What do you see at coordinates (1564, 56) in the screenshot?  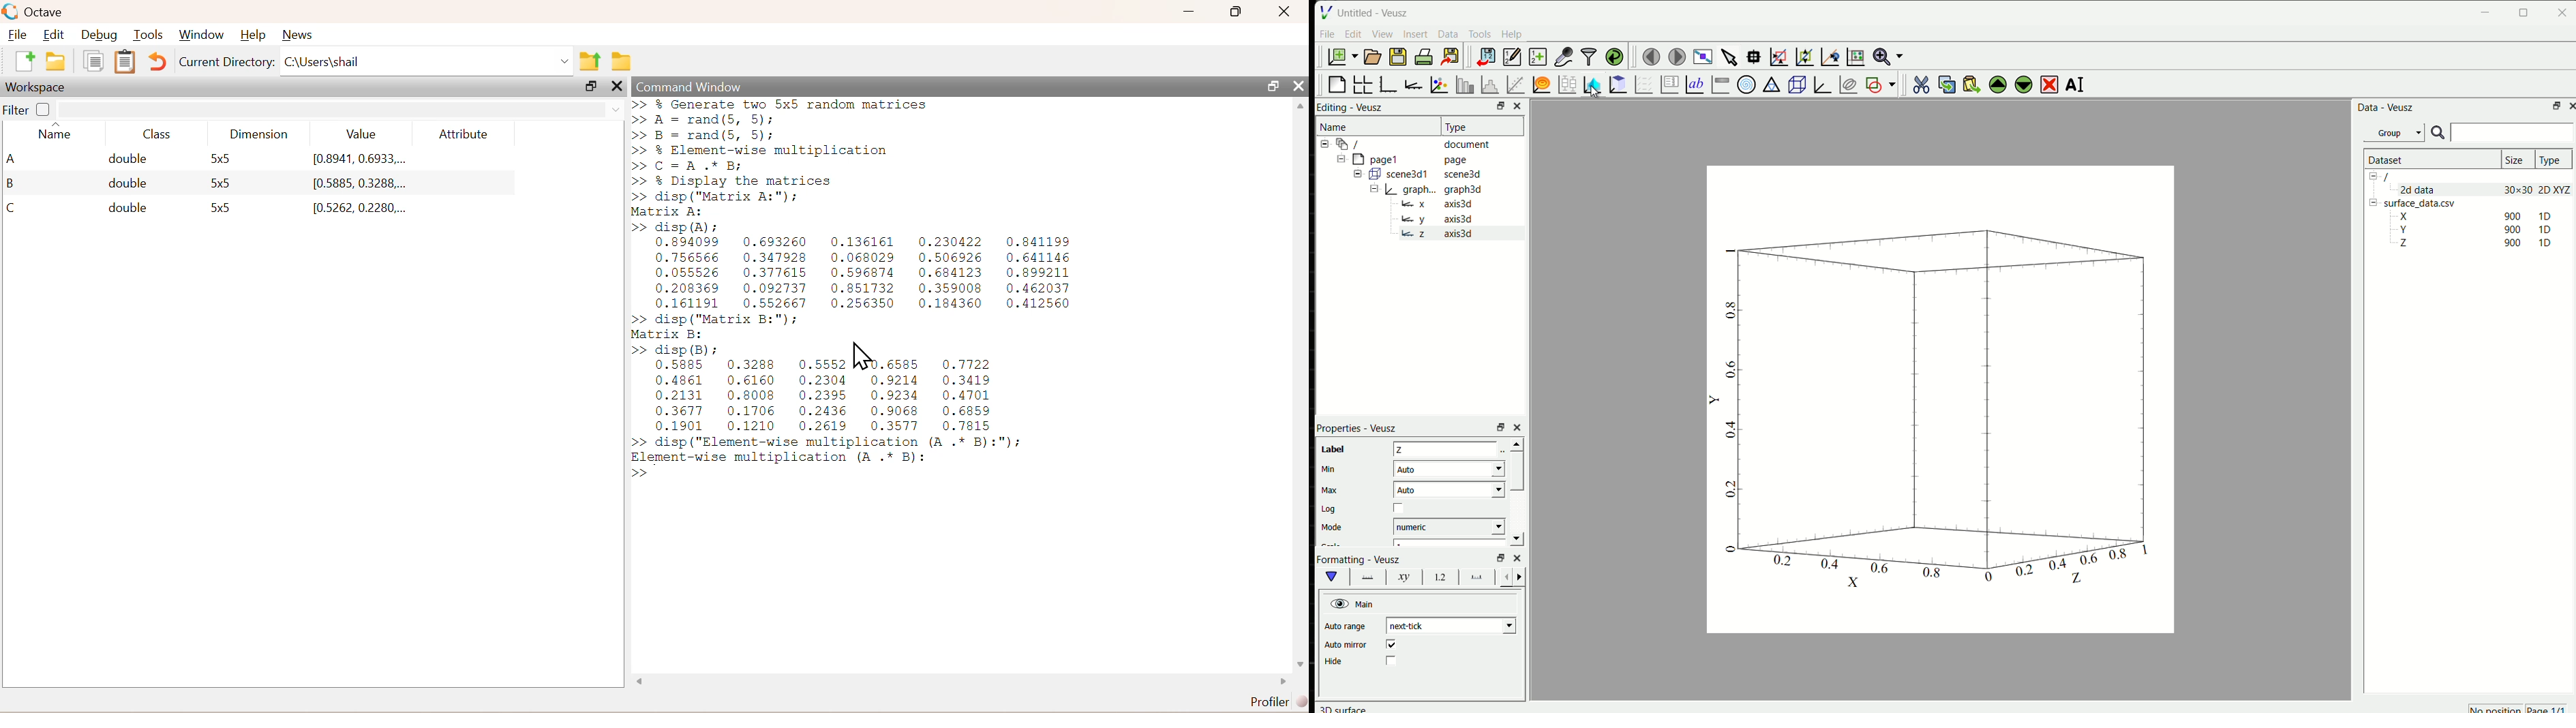 I see `capture remote data` at bounding box center [1564, 56].